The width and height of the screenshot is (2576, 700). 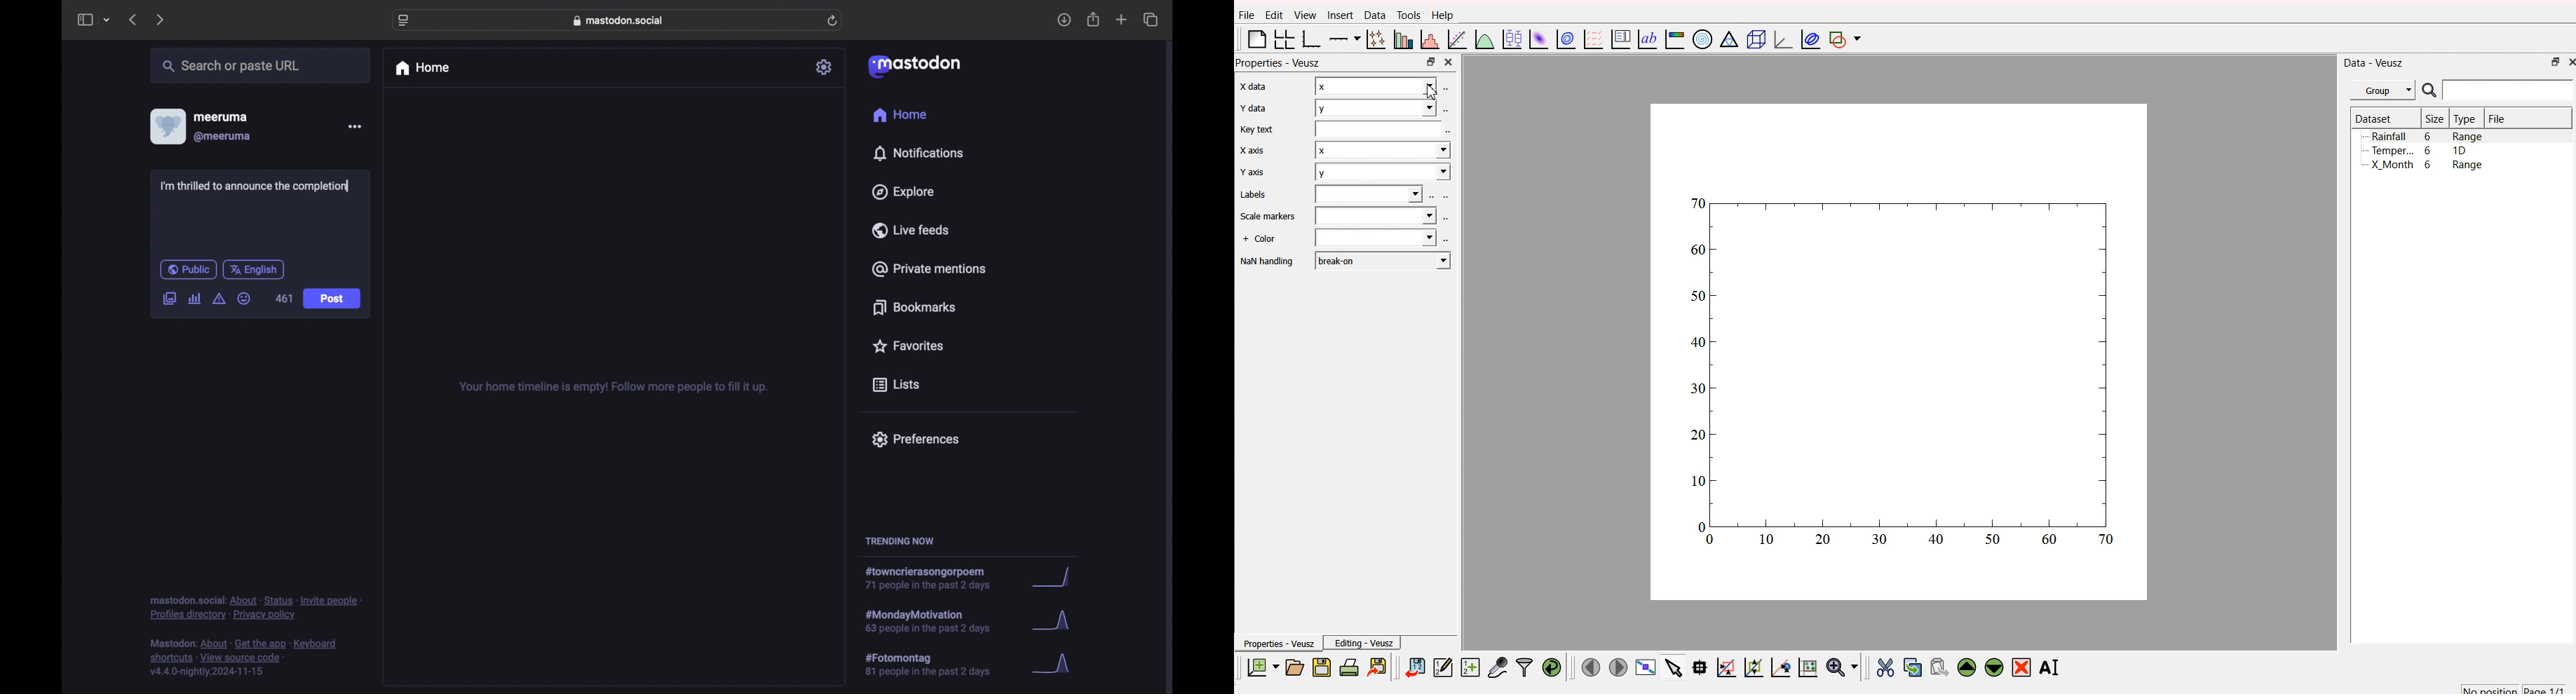 I want to click on notifications, so click(x=918, y=154).